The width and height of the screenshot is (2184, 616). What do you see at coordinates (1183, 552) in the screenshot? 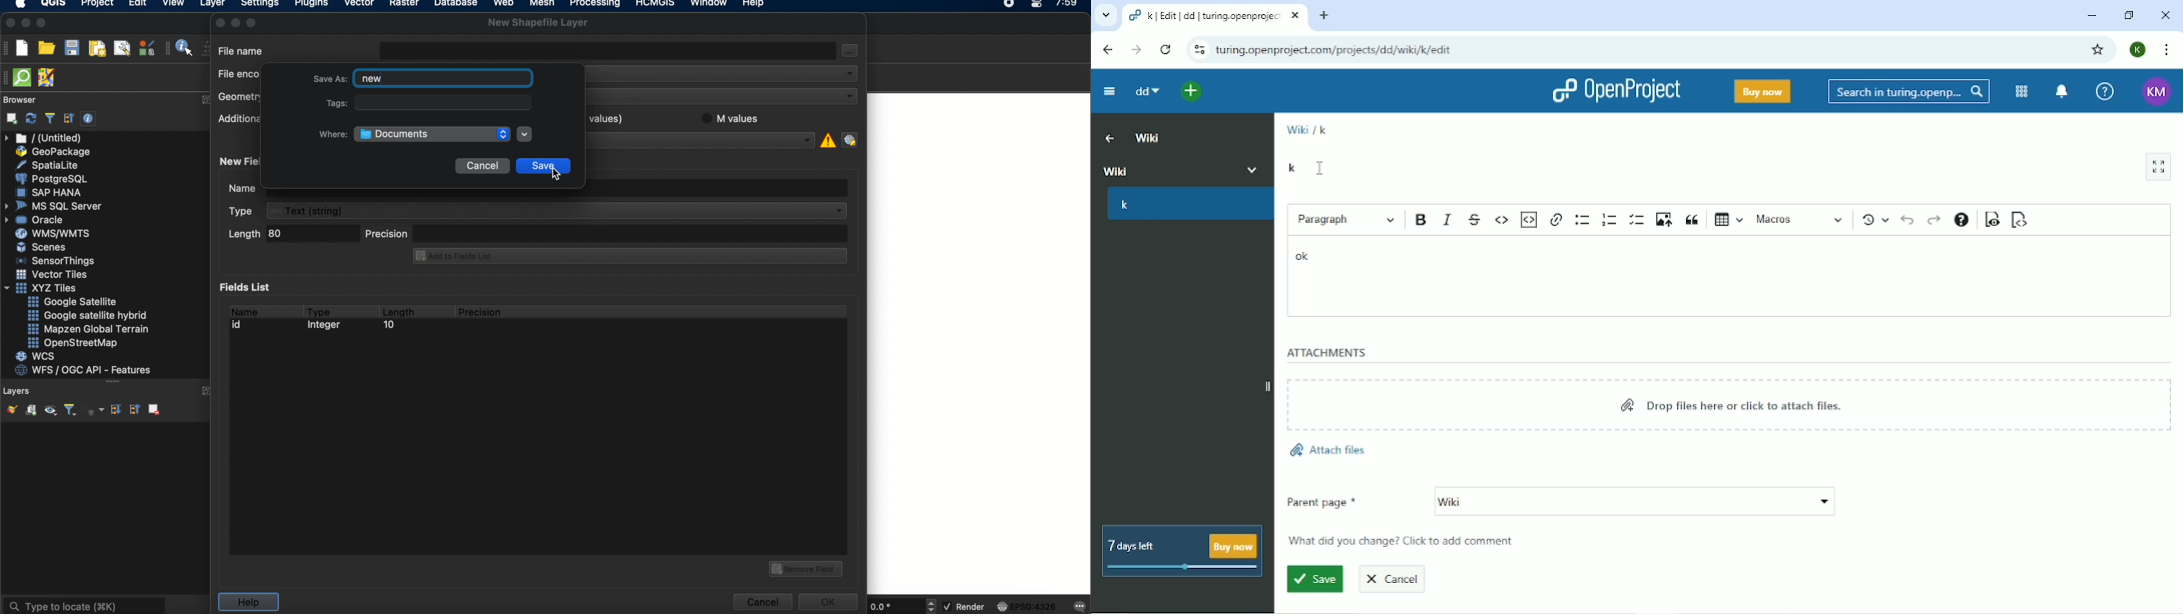
I see `7 days left` at bounding box center [1183, 552].